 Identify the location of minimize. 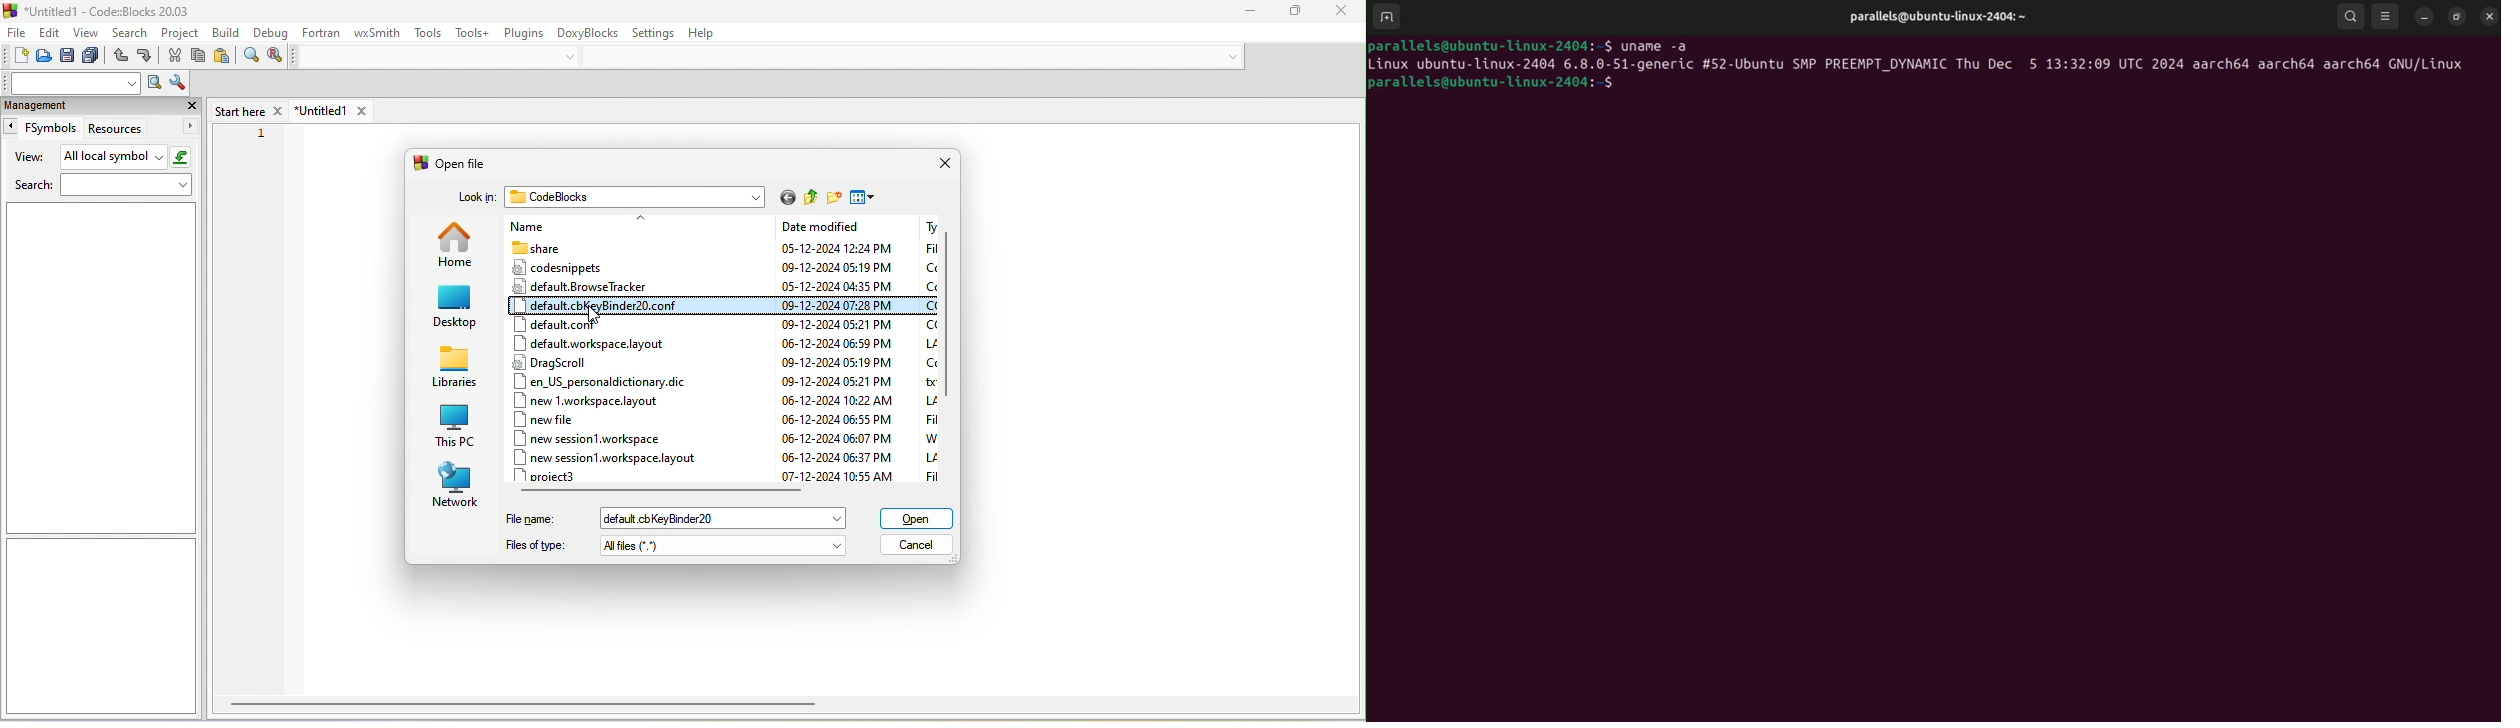
(2425, 16).